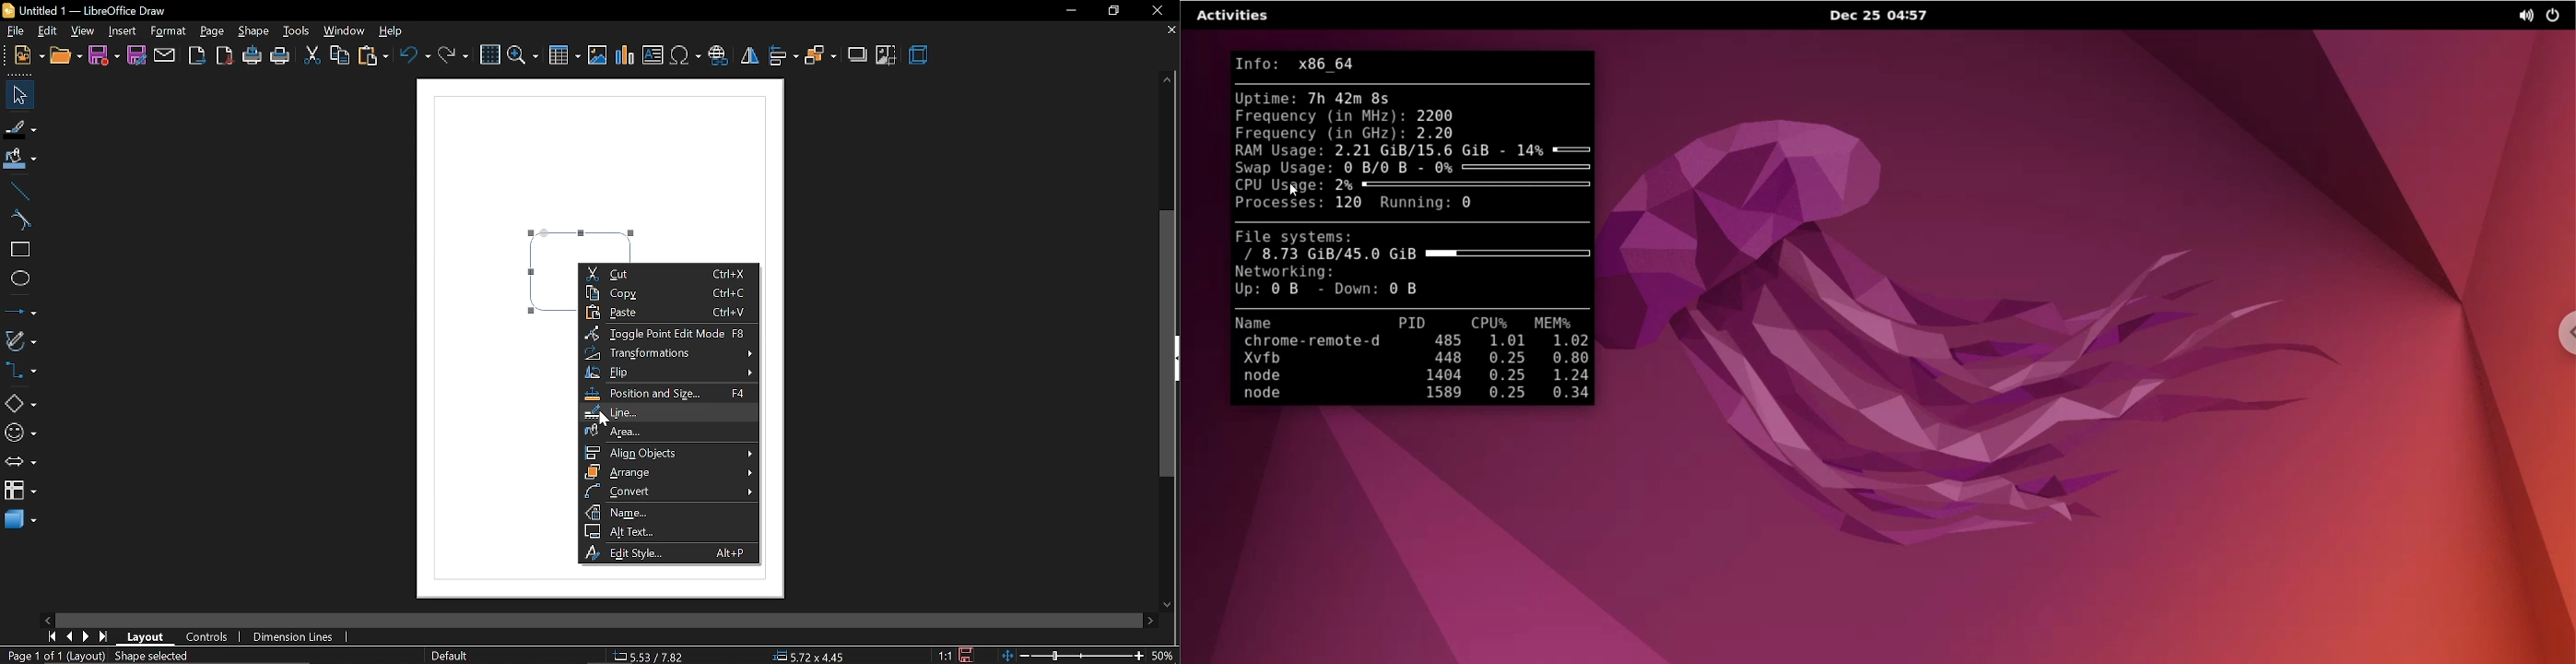 This screenshot has width=2576, height=672. I want to click on co-ordinate, so click(650, 656).